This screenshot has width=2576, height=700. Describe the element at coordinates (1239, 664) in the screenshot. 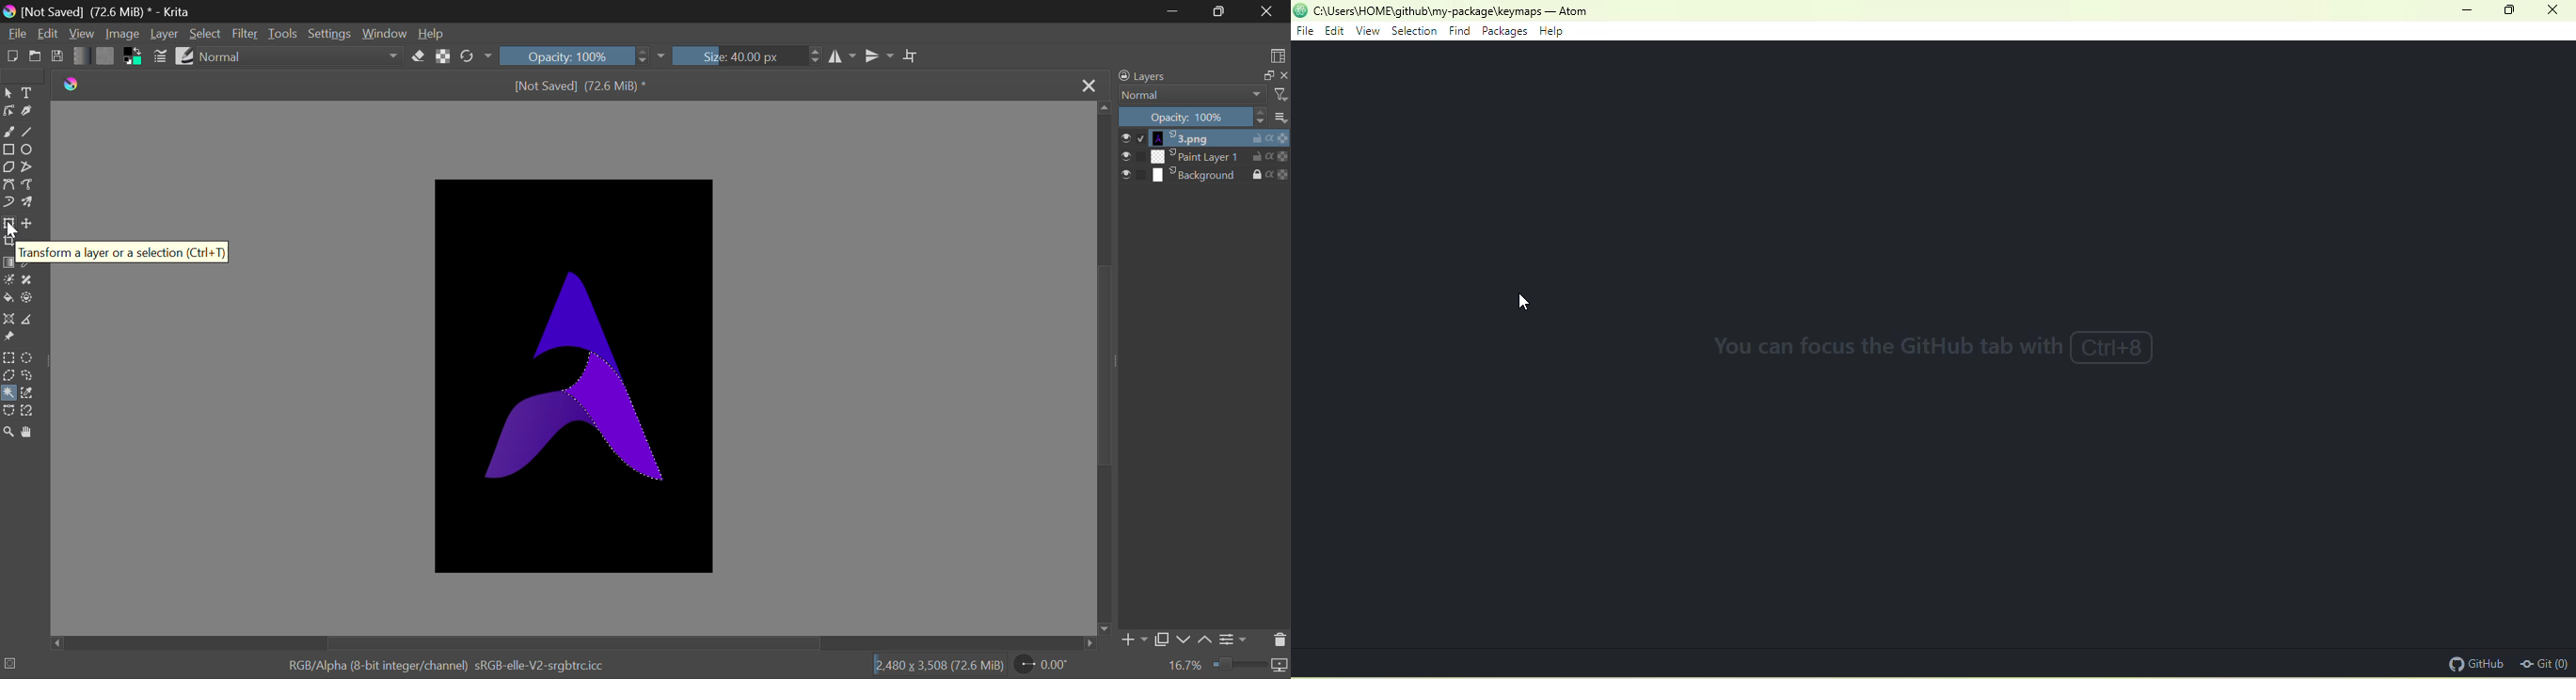

I see `Zoom slider` at that location.